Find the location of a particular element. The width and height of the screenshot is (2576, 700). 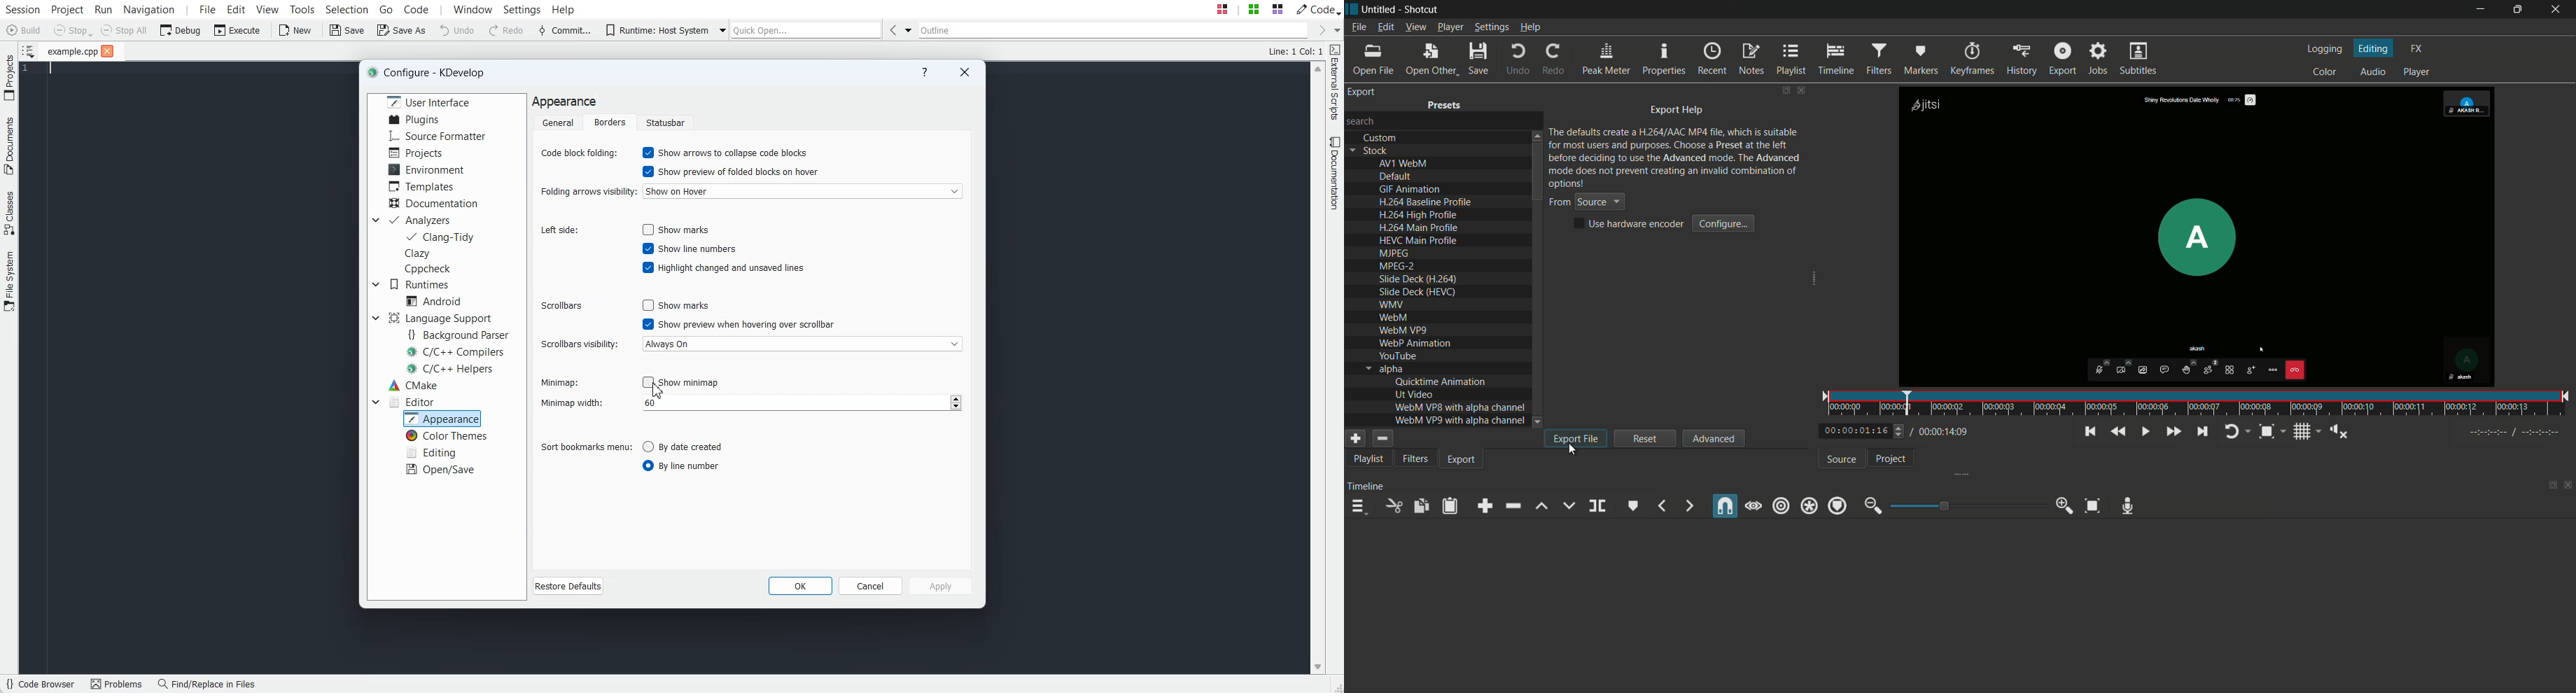

Edit is located at coordinates (236, 9).